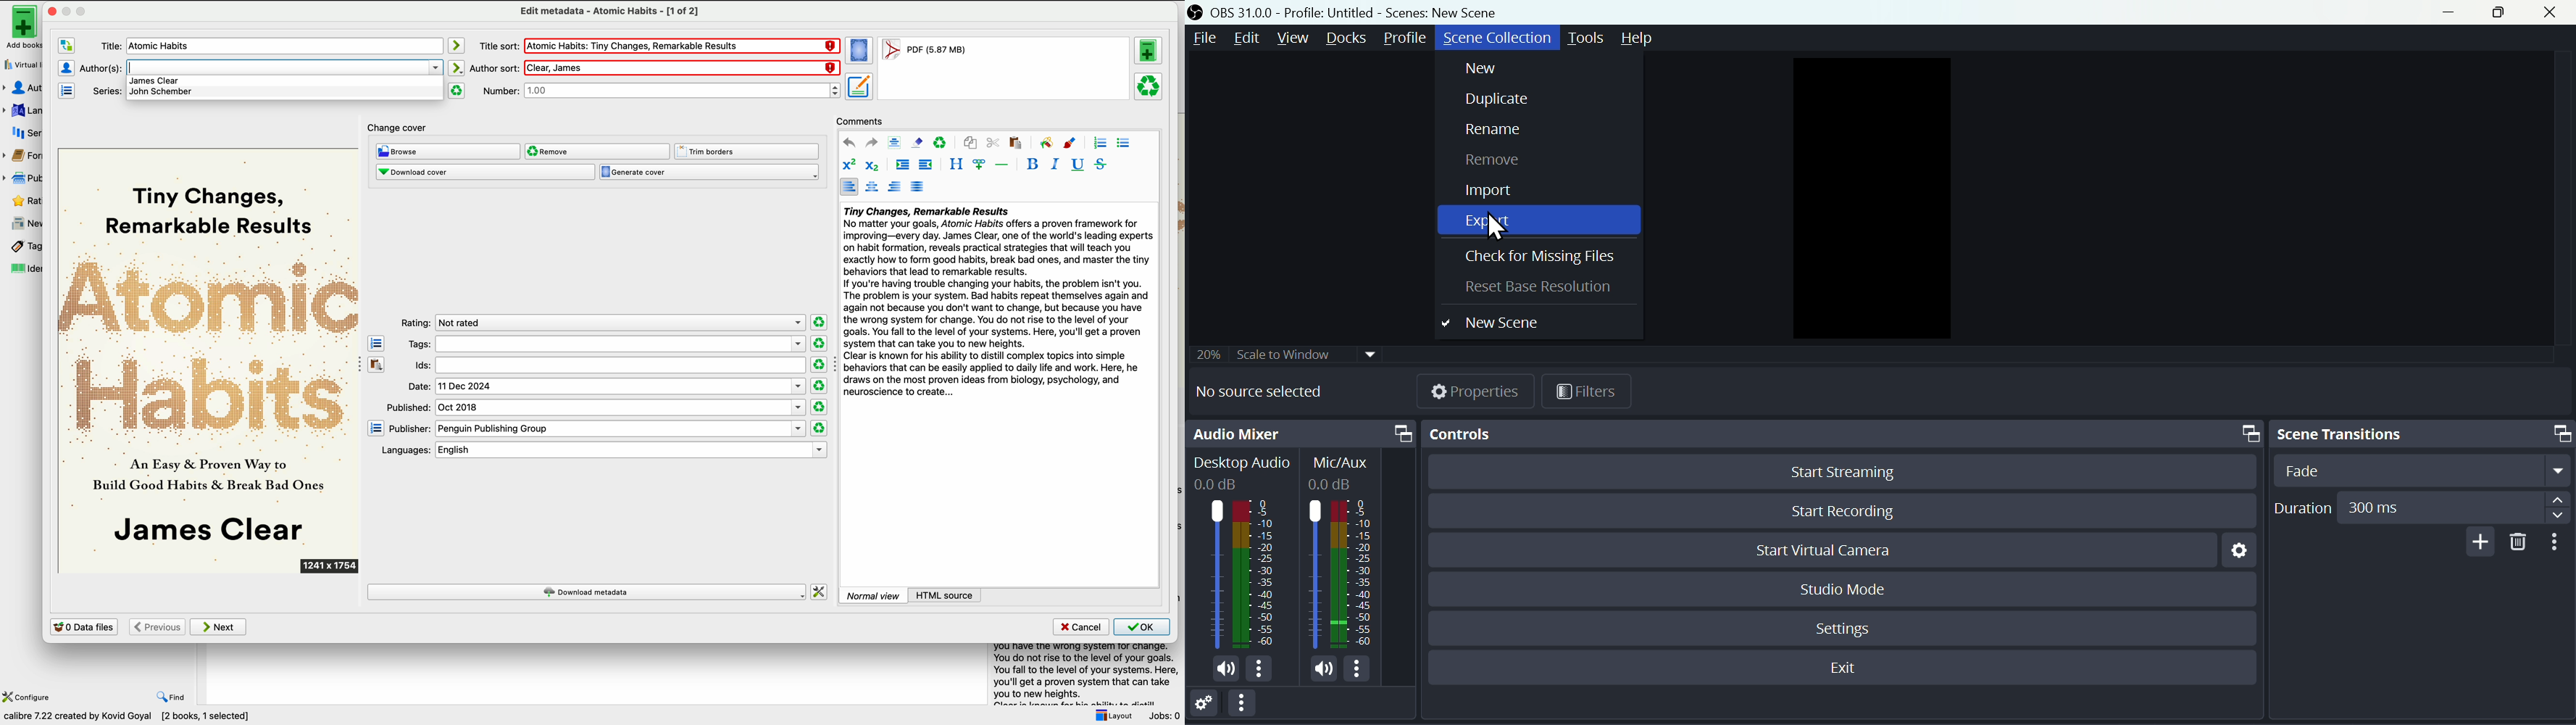 The width and height of the screenshot is (2576, 728). Describe the element at coordinates (861, 120) in the screenshot. I see `comments` at that location.